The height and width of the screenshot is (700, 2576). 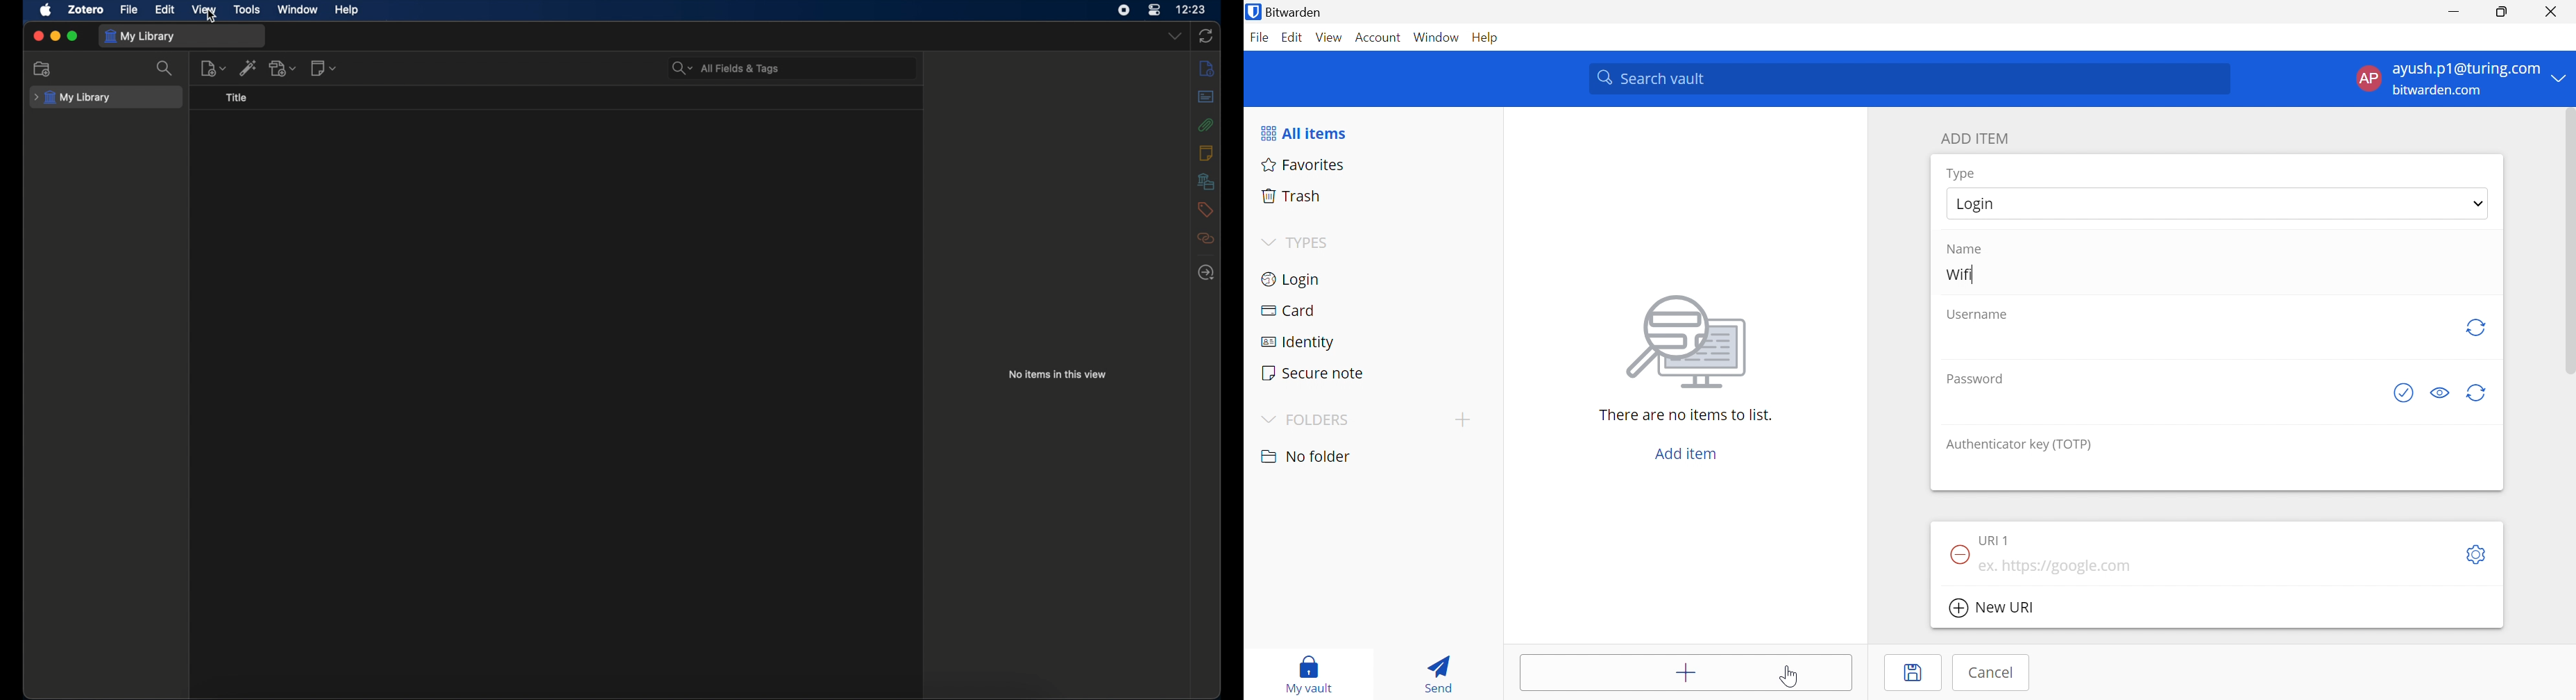 What do you see at coordinates (2466, 69) in the screenshot?
I see `ayush.p1@turing.com` at bounding box center [2466, 69].